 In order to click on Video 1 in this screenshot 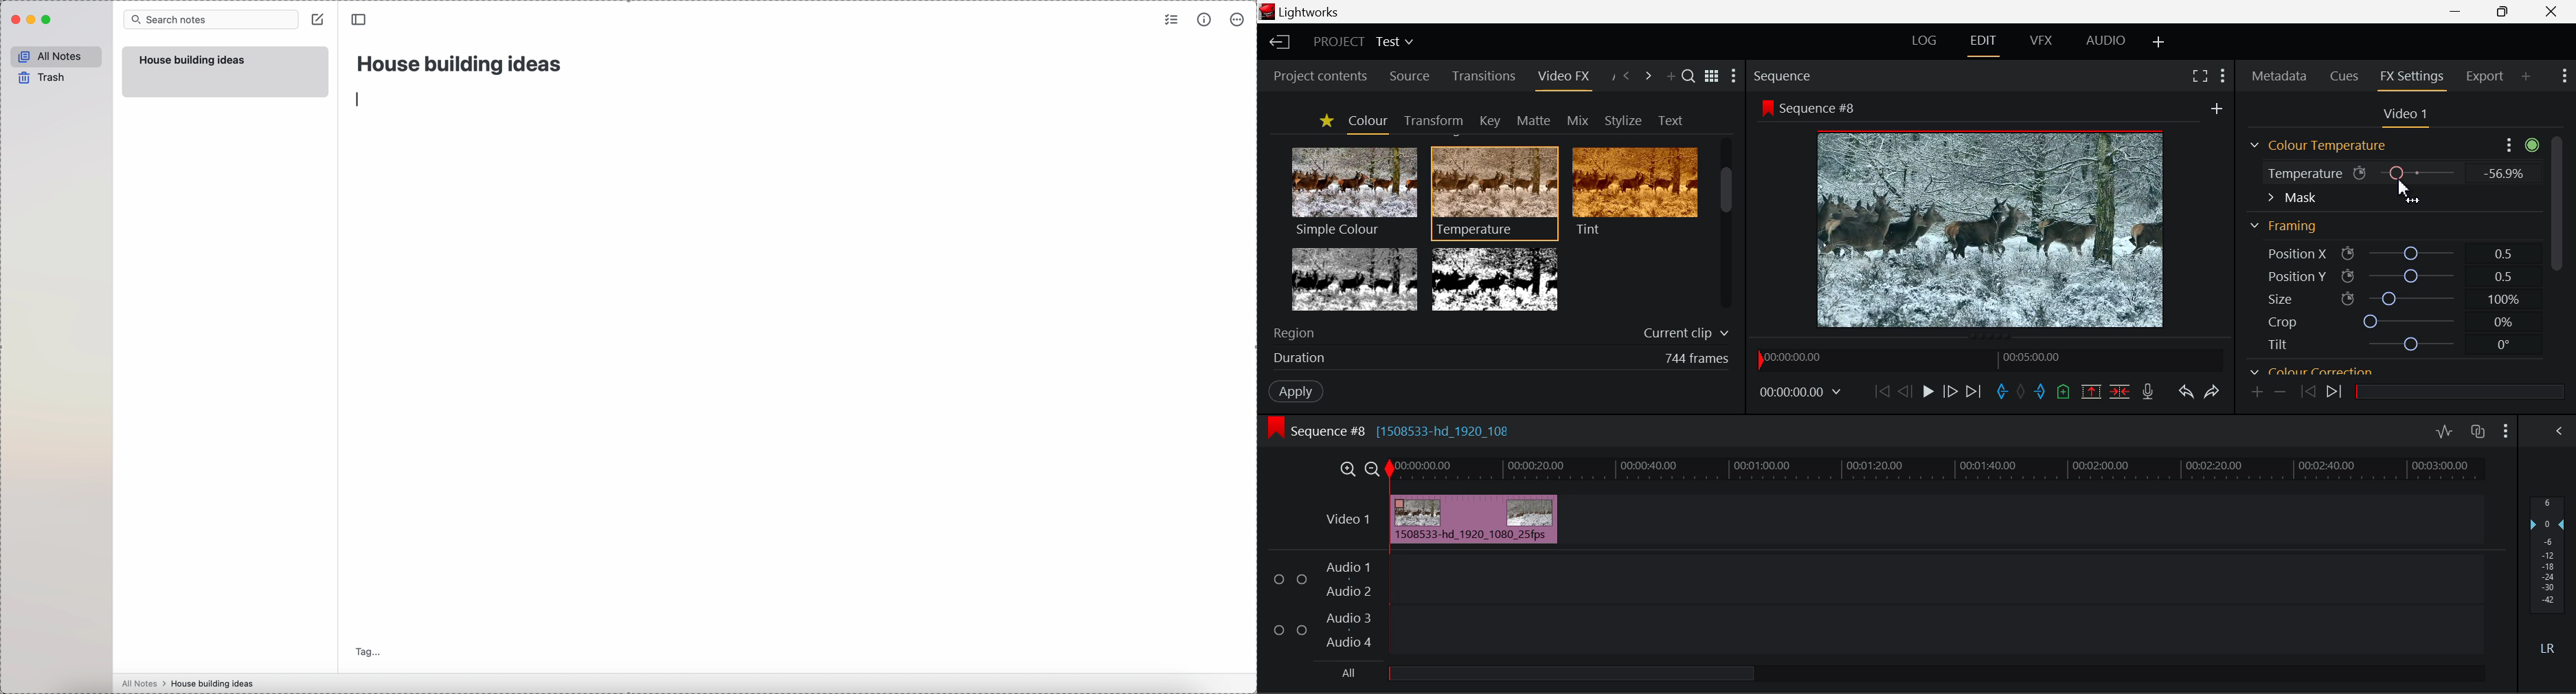, I will do `click(1347, 519)`.